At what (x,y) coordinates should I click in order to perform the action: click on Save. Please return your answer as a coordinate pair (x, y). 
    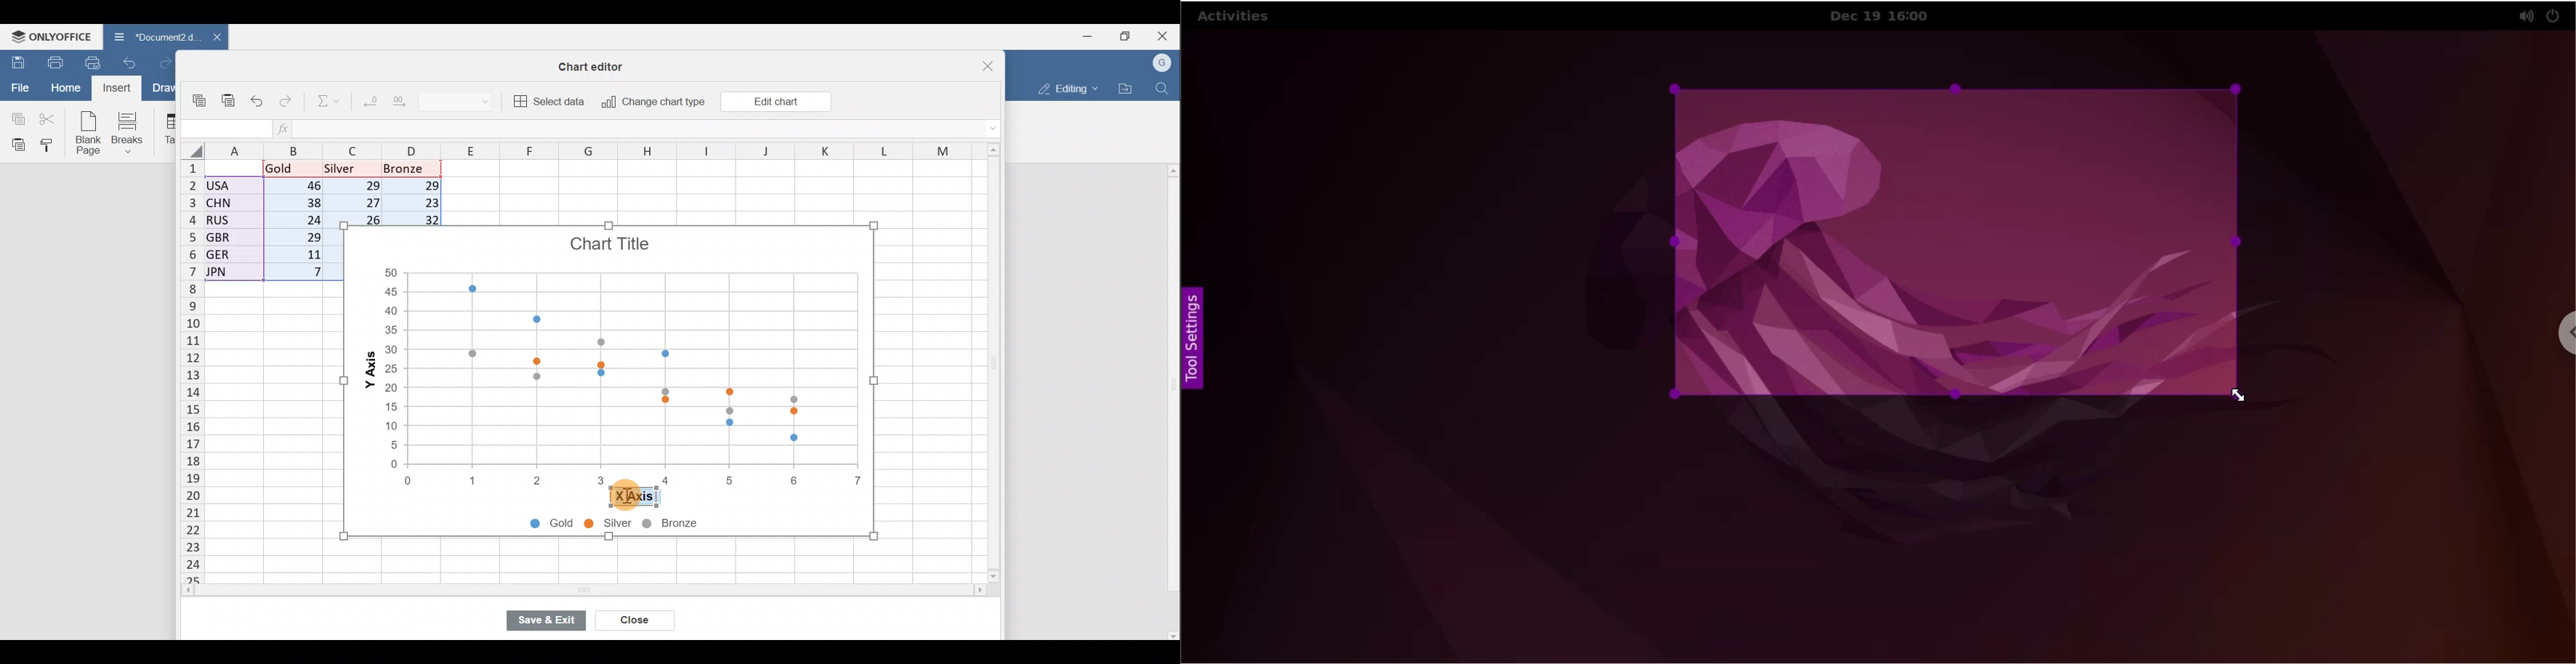
    Looking at the image, I should click on (15, 61).